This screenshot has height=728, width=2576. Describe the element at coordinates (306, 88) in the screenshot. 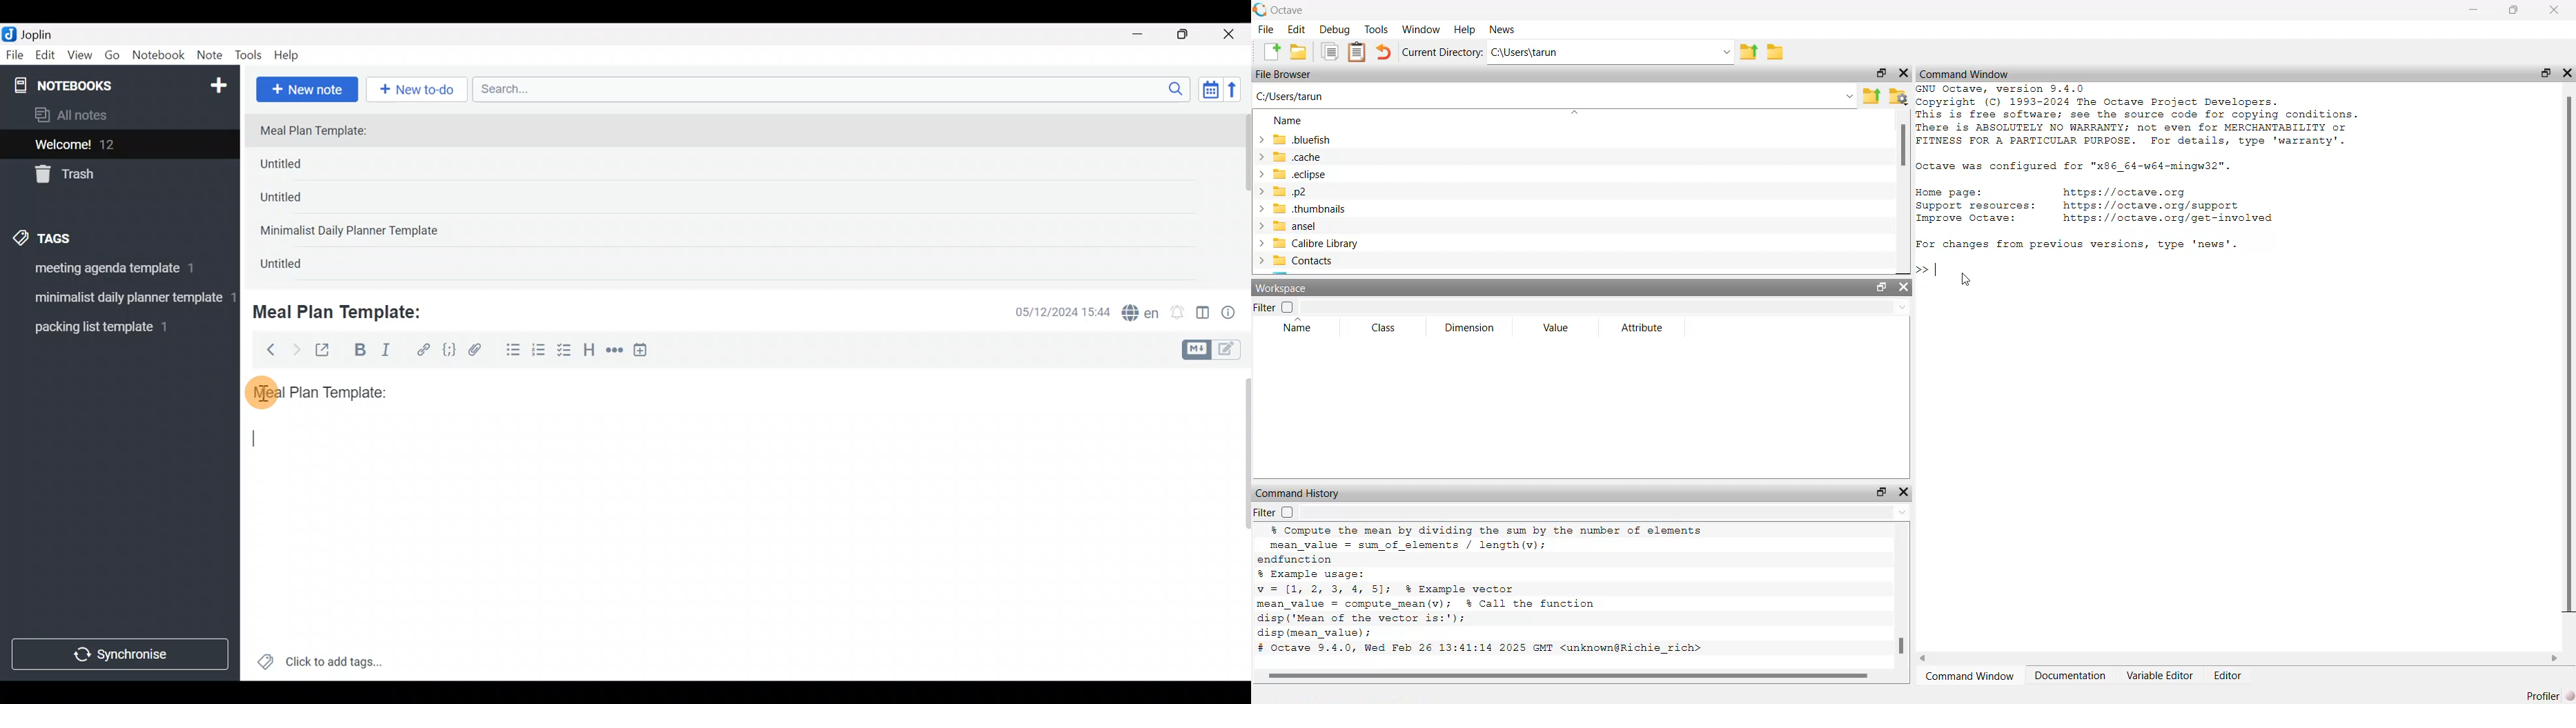

I see `New note` at that location.